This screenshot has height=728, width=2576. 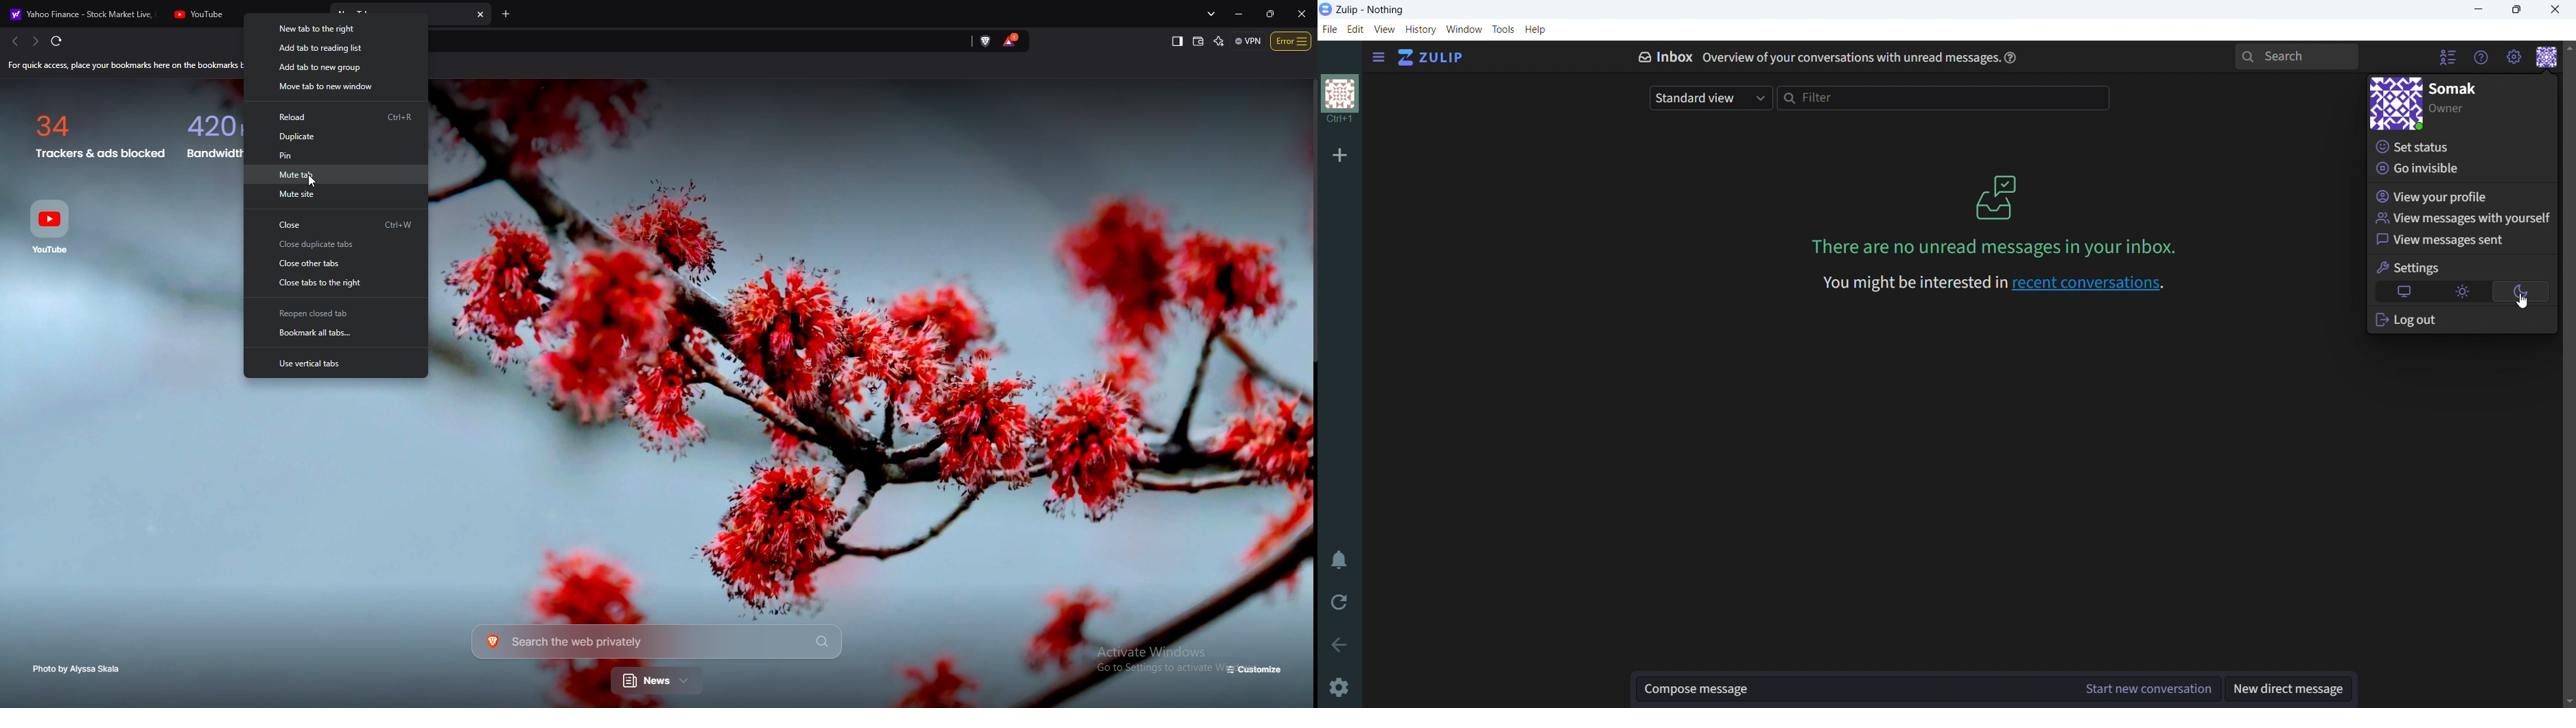 I want to click on help, so click(x=1535, y=30).